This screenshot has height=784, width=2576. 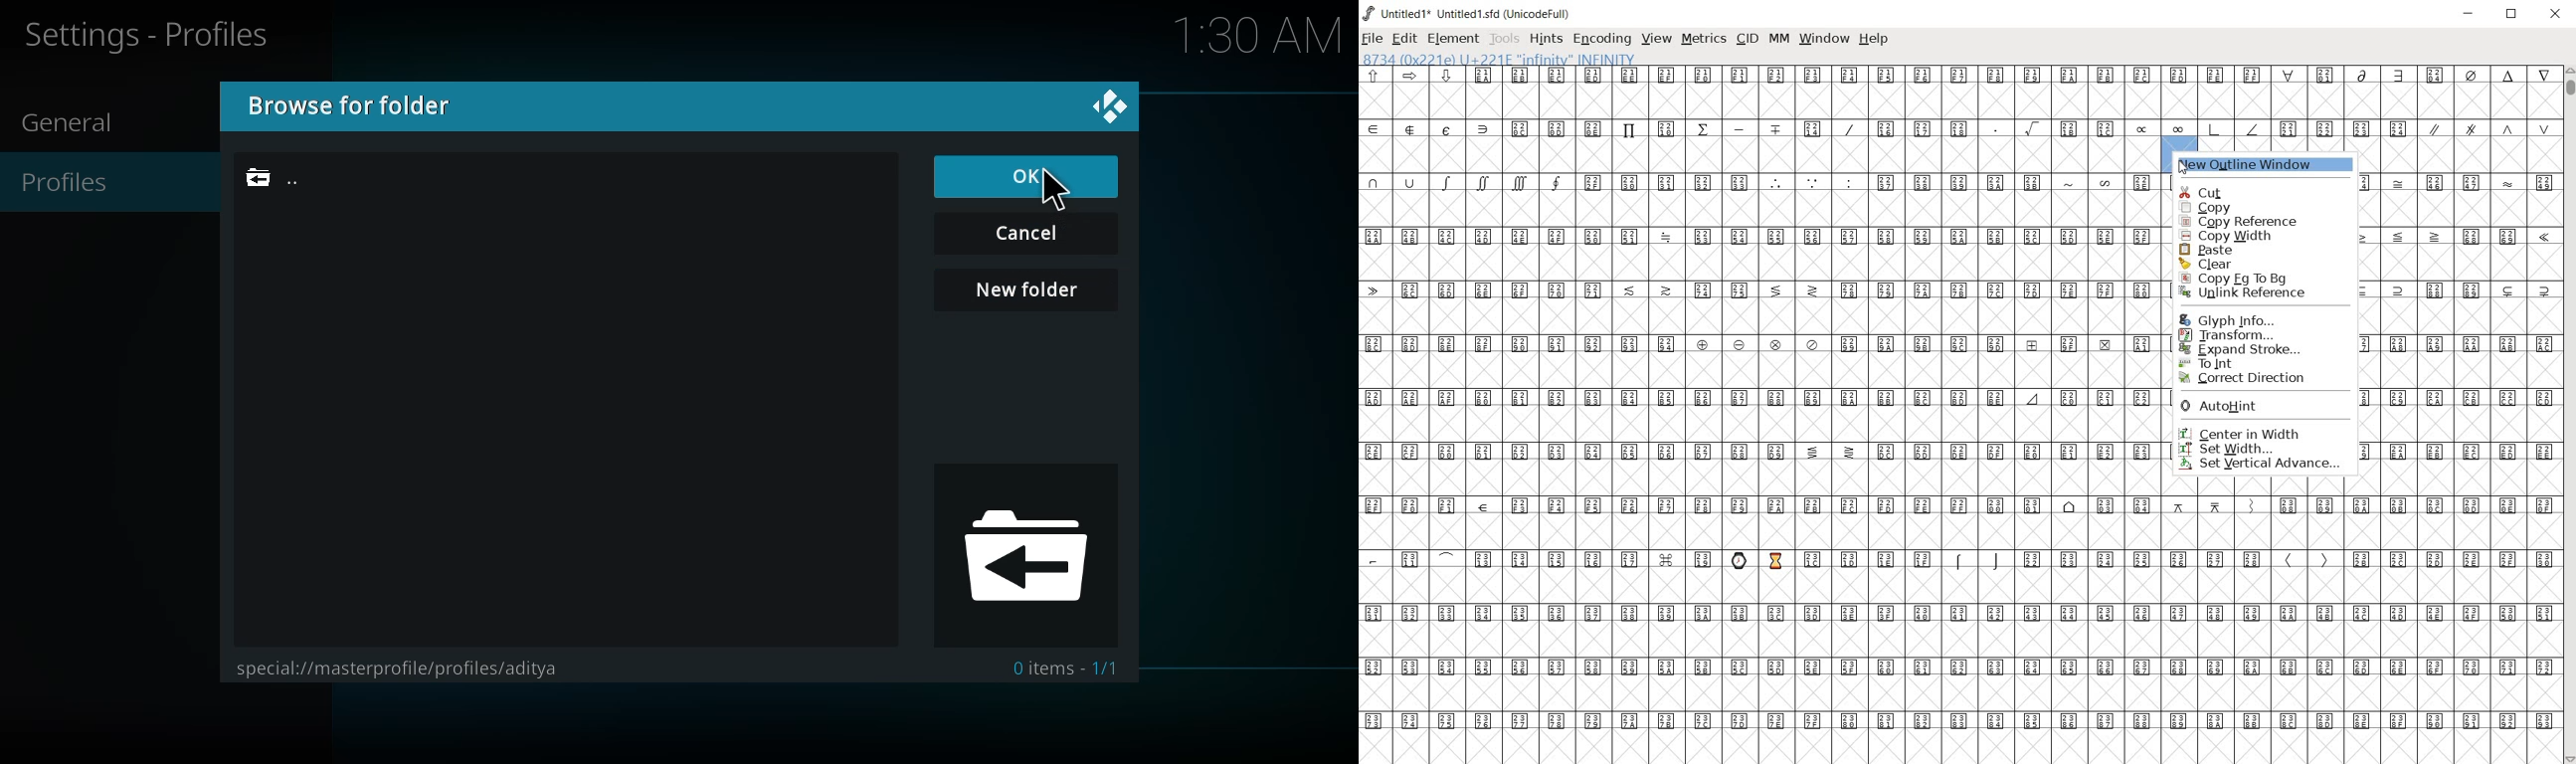 What do you see at coordinates (1763, 398) in the screenshot?
I see `Unicode code points` at bounding box center [1763, 398].